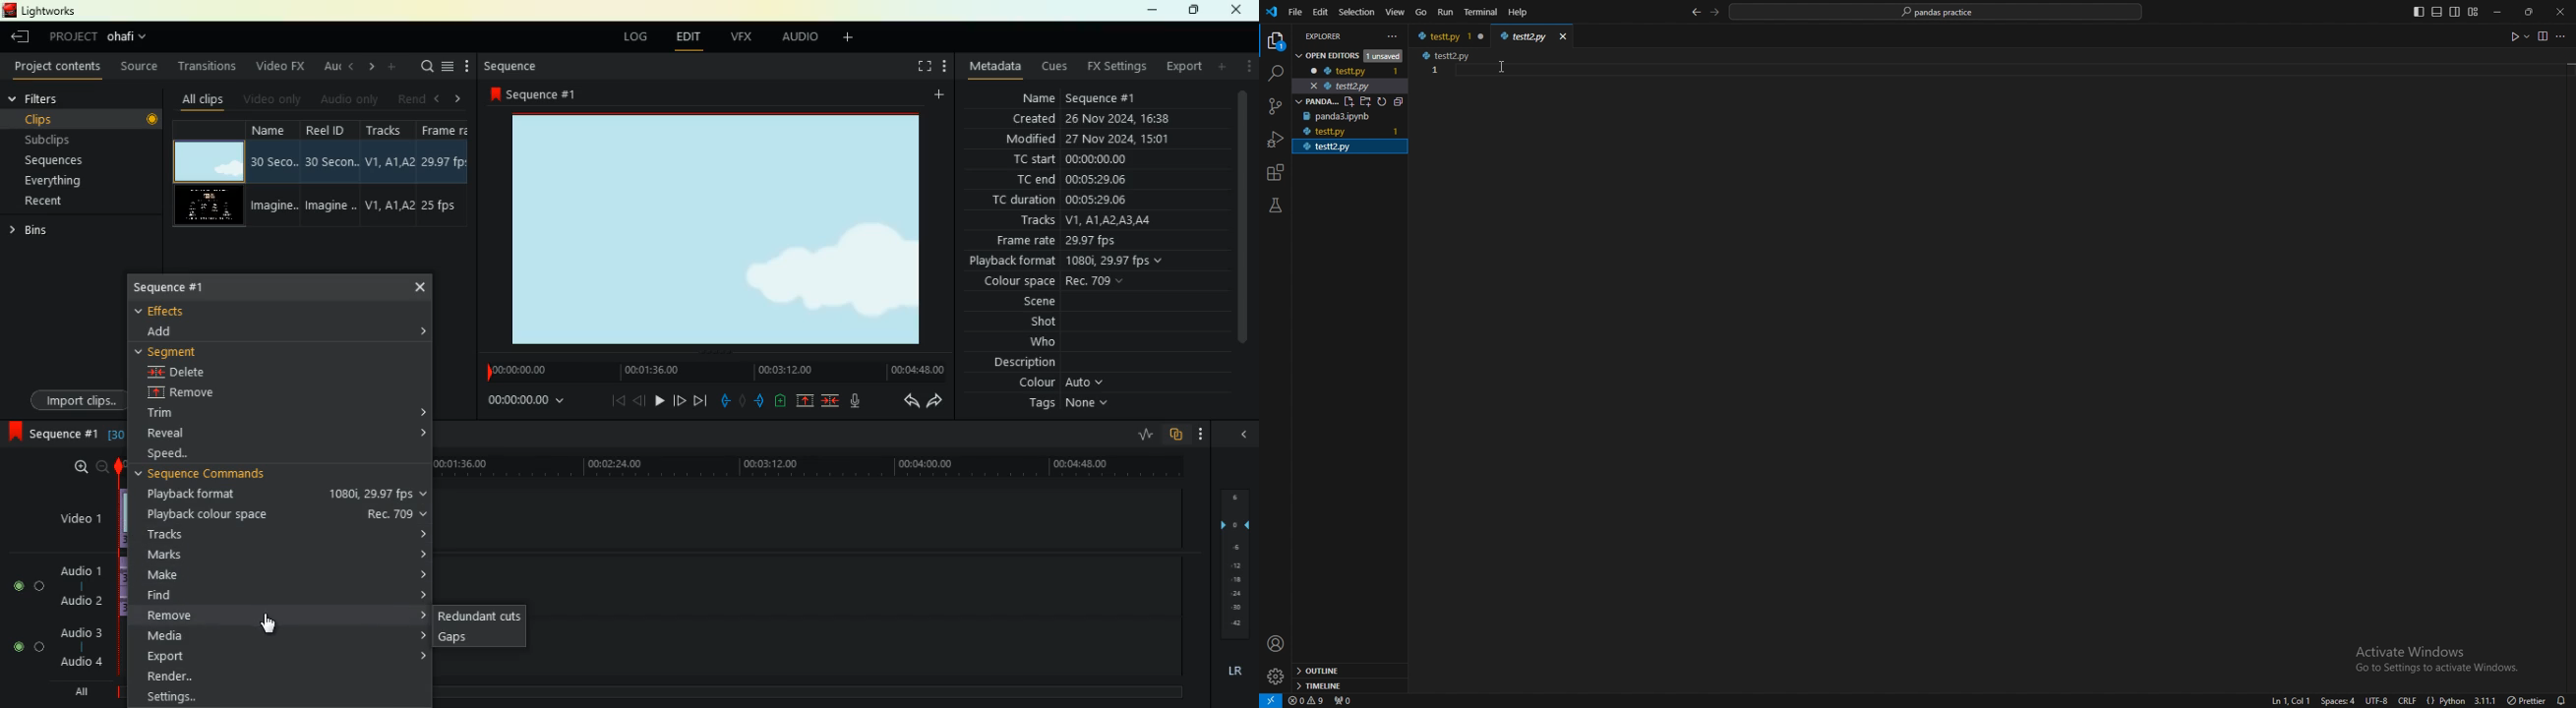 This screenshot has height=728, width=2576. I want to click on zoom, so click(82, 468).